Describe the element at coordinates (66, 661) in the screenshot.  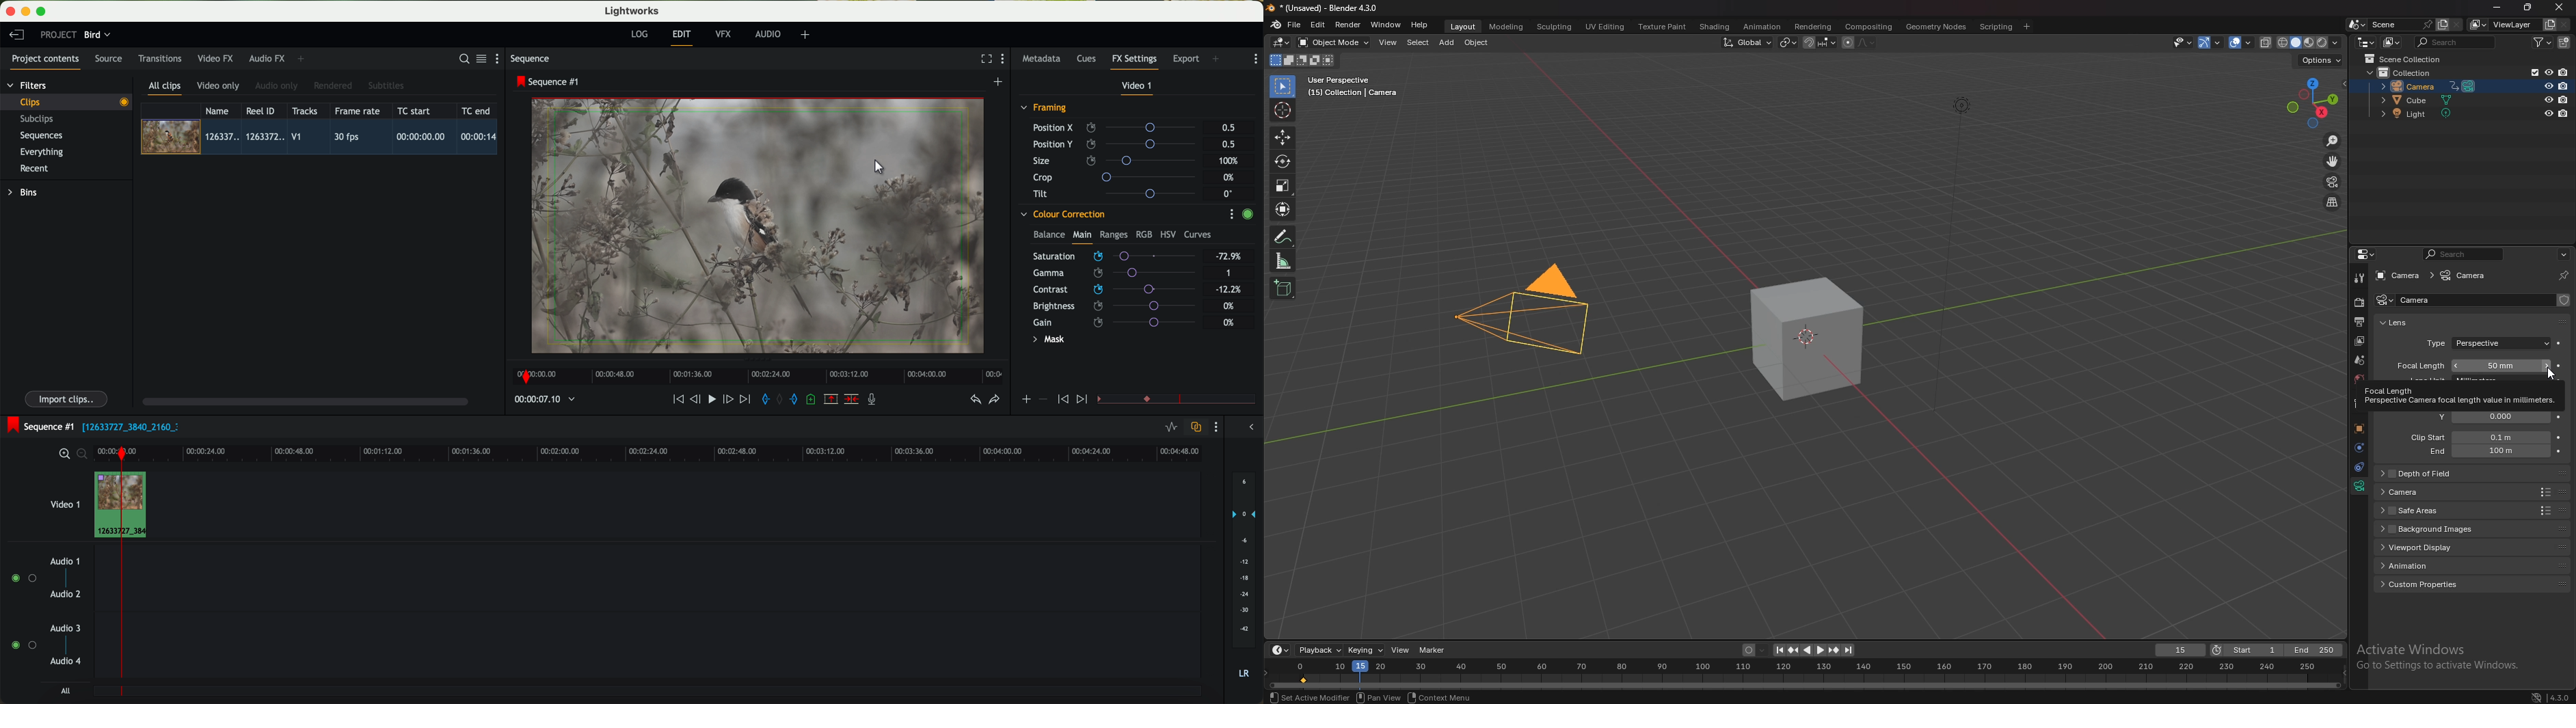
I see `audio 4` at that location.